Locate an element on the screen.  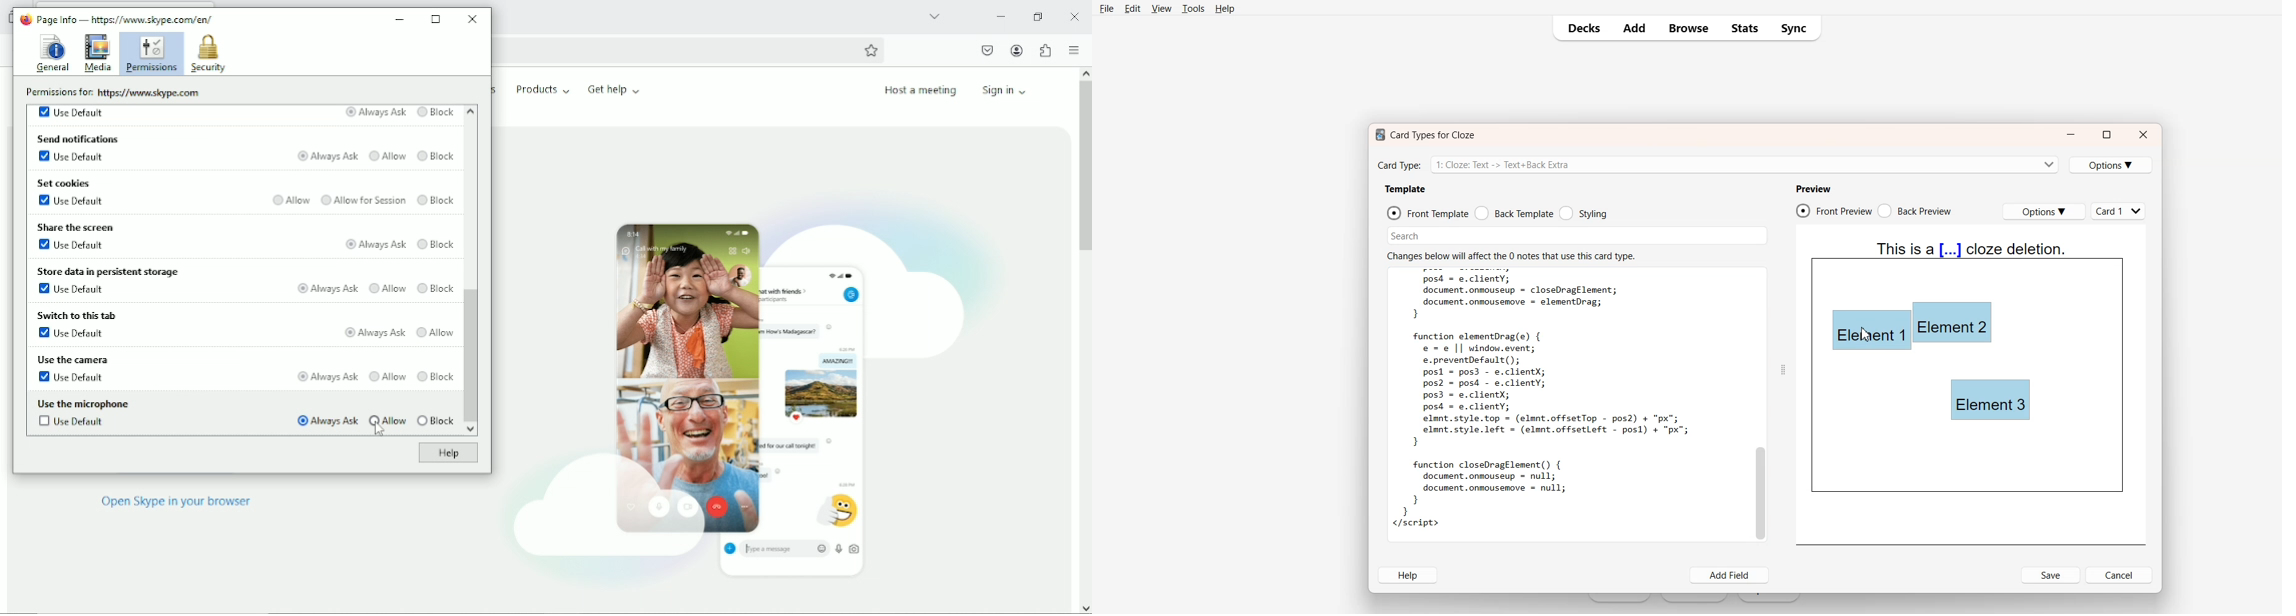
Add is located at coordinates (1633, 28).